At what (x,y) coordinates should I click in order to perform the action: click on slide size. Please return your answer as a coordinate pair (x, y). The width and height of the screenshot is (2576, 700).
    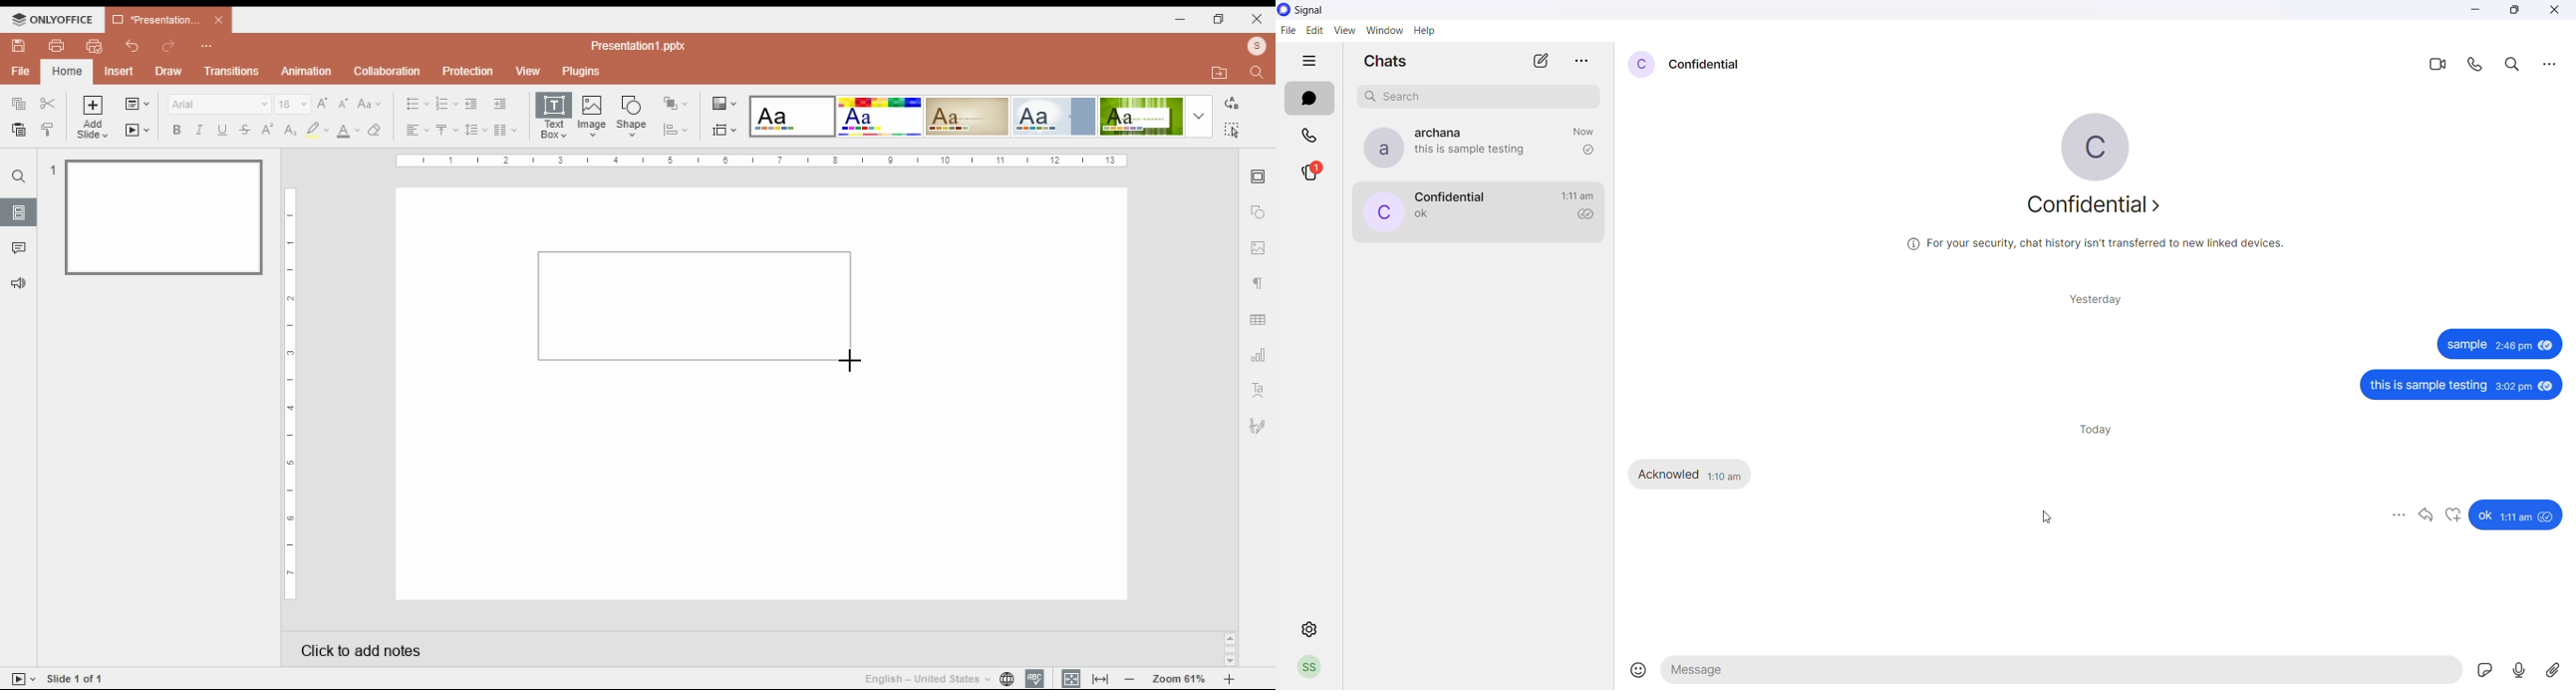
    Looking at the image, I should click on (724, 131).